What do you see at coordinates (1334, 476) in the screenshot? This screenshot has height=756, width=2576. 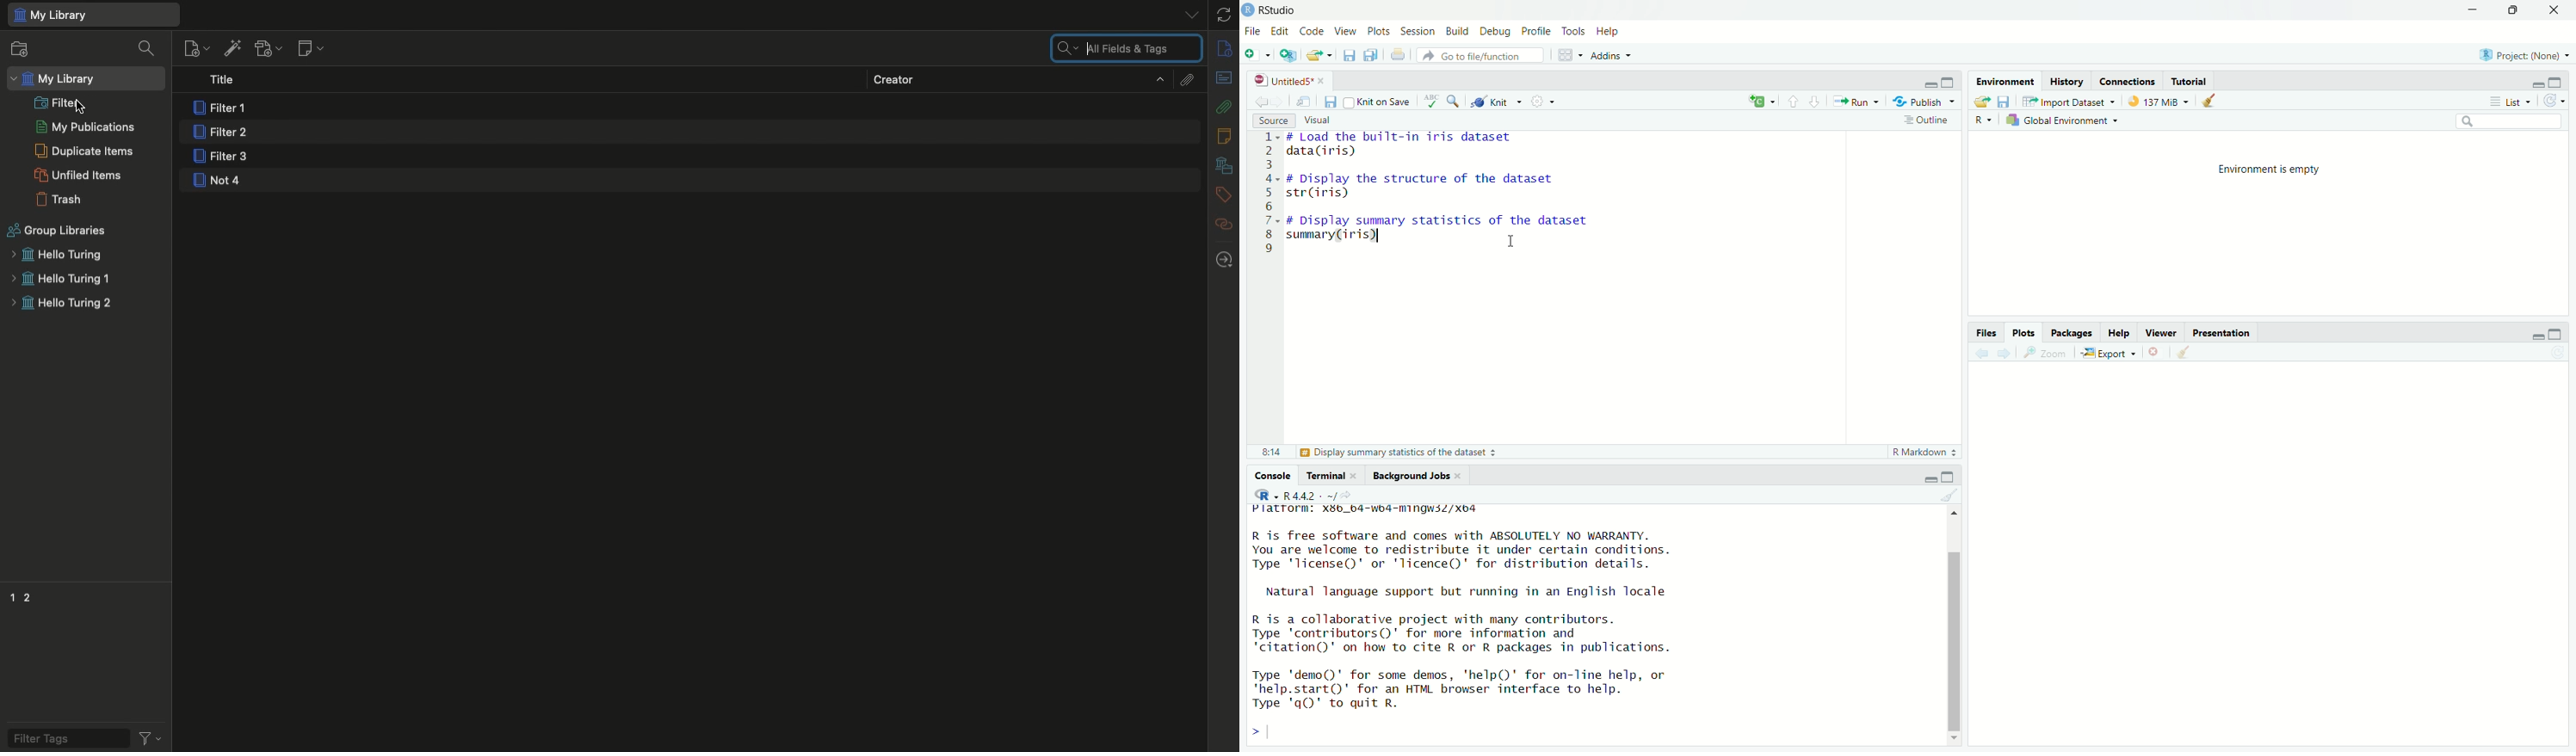 I see `Terminal` at bounding box center [1334, 476].